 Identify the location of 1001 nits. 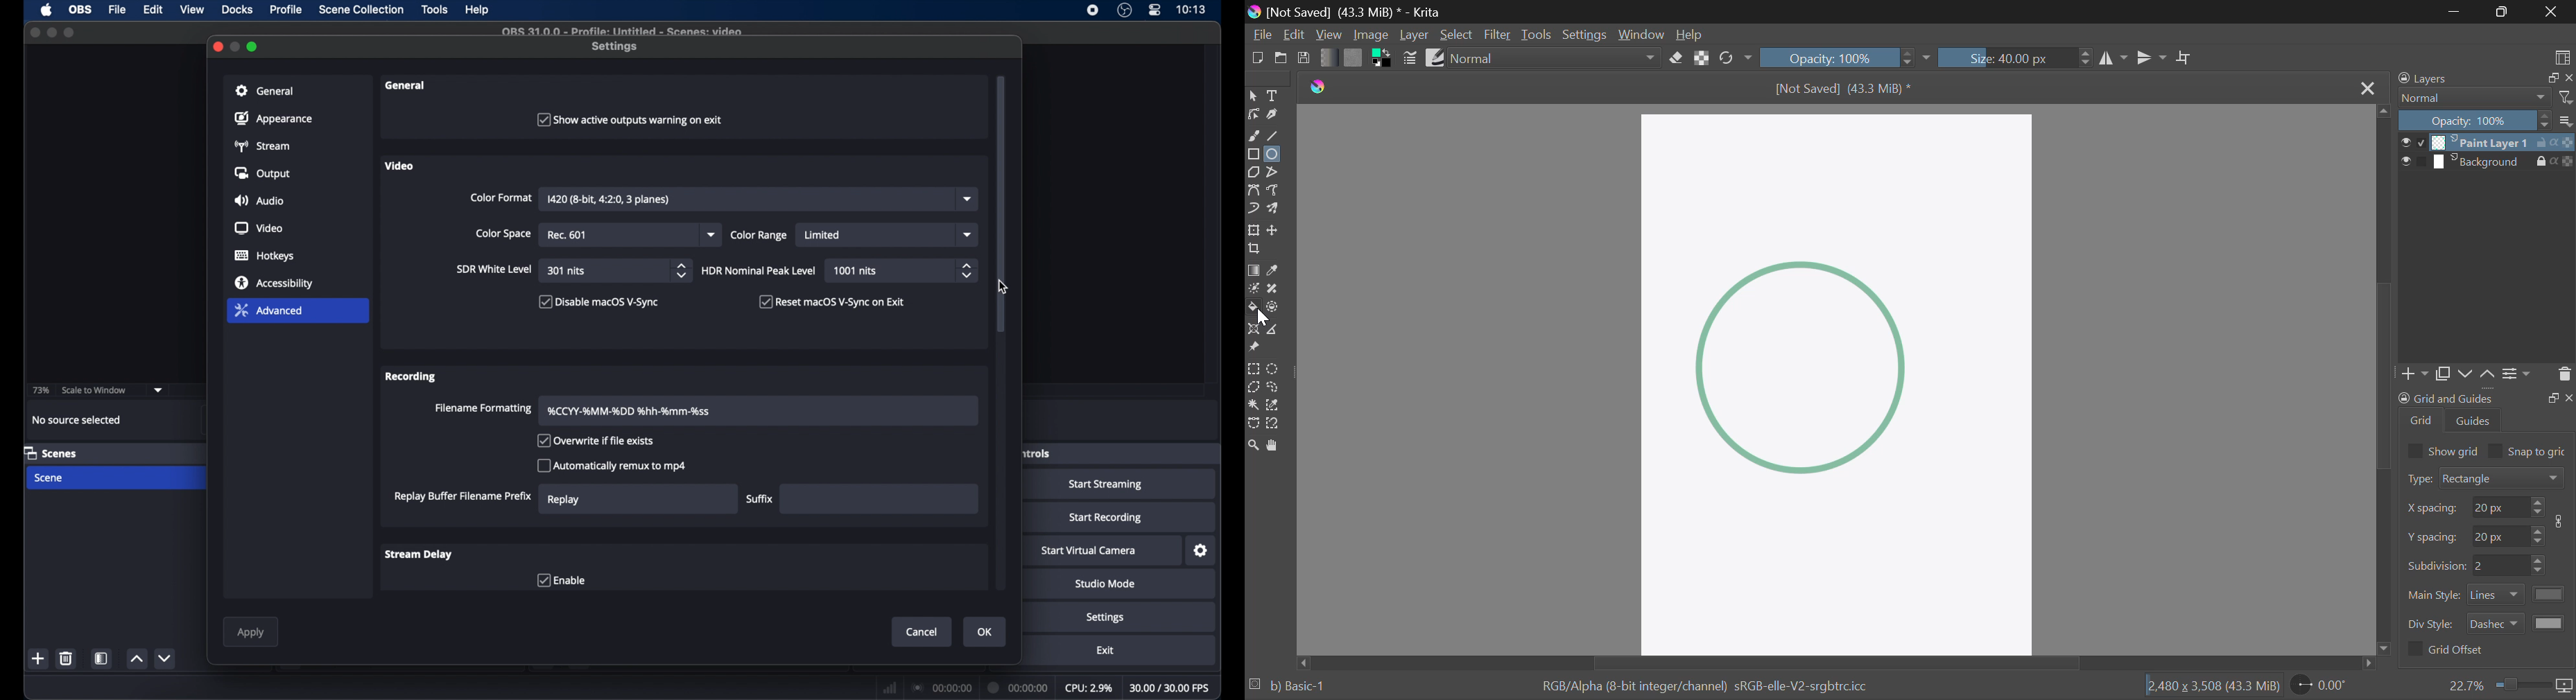
(855, 271).